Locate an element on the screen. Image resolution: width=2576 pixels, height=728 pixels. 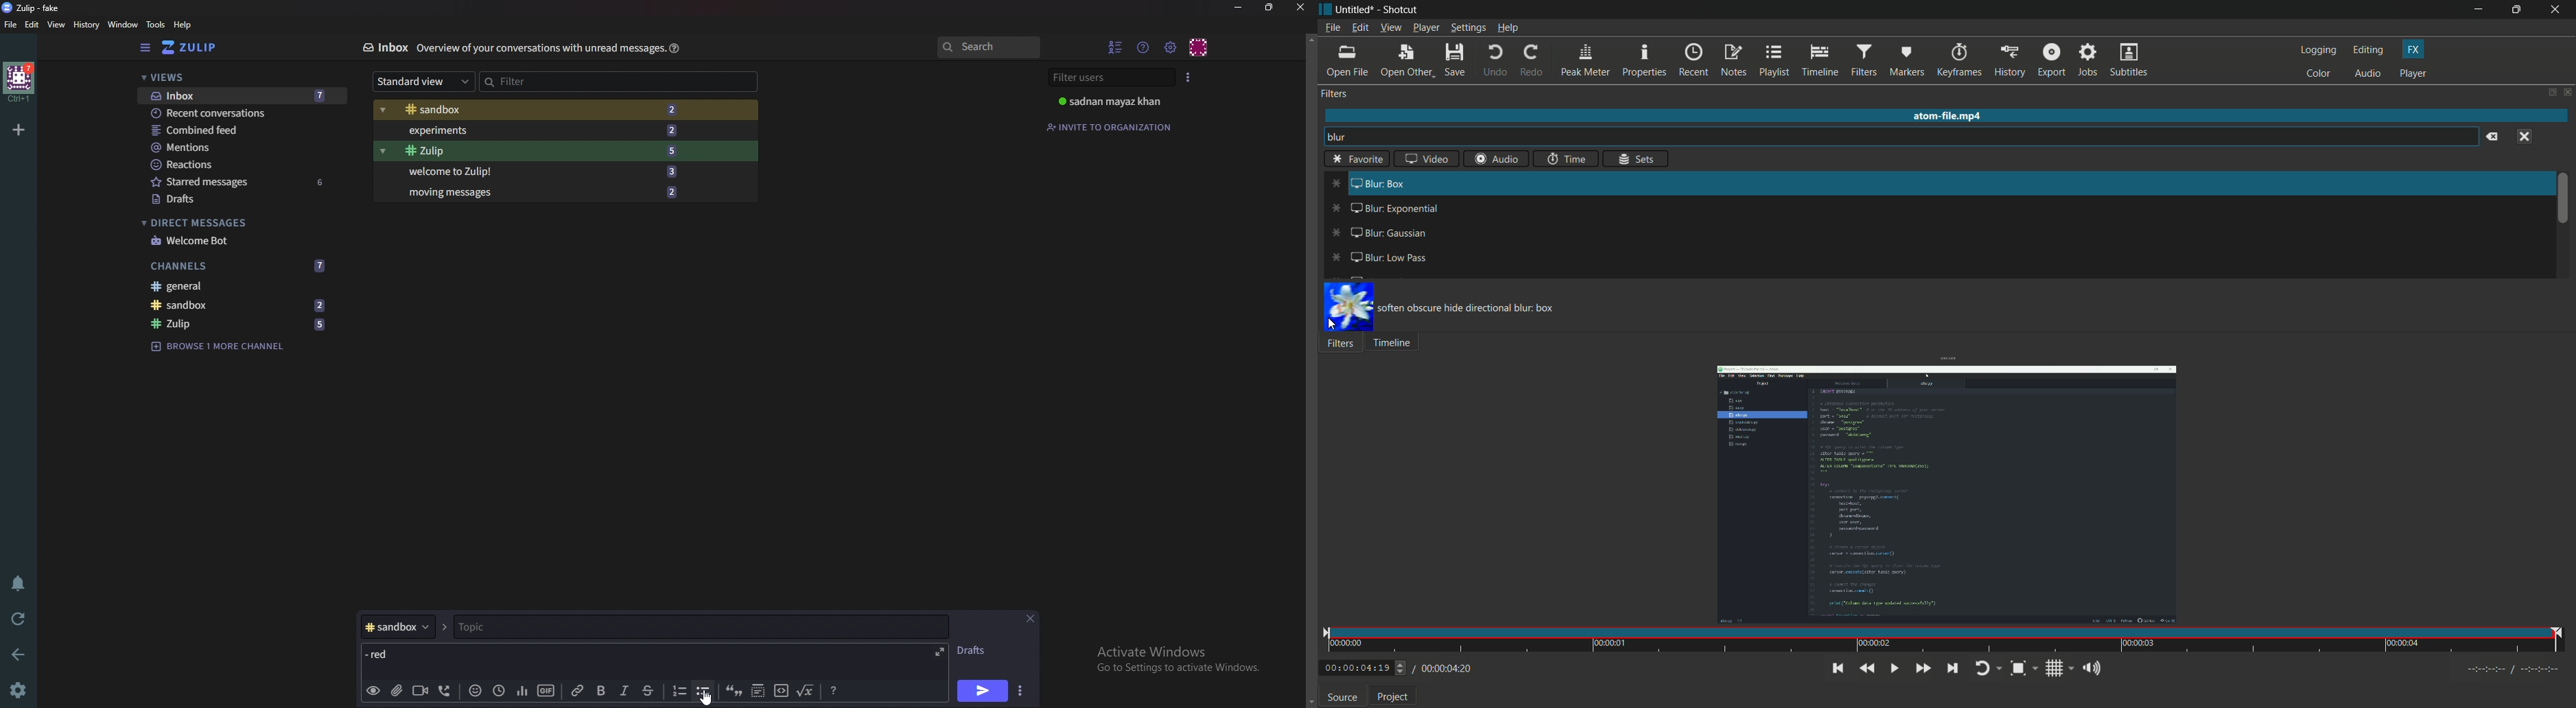
Direct messages is located at coordinates (236, 223).